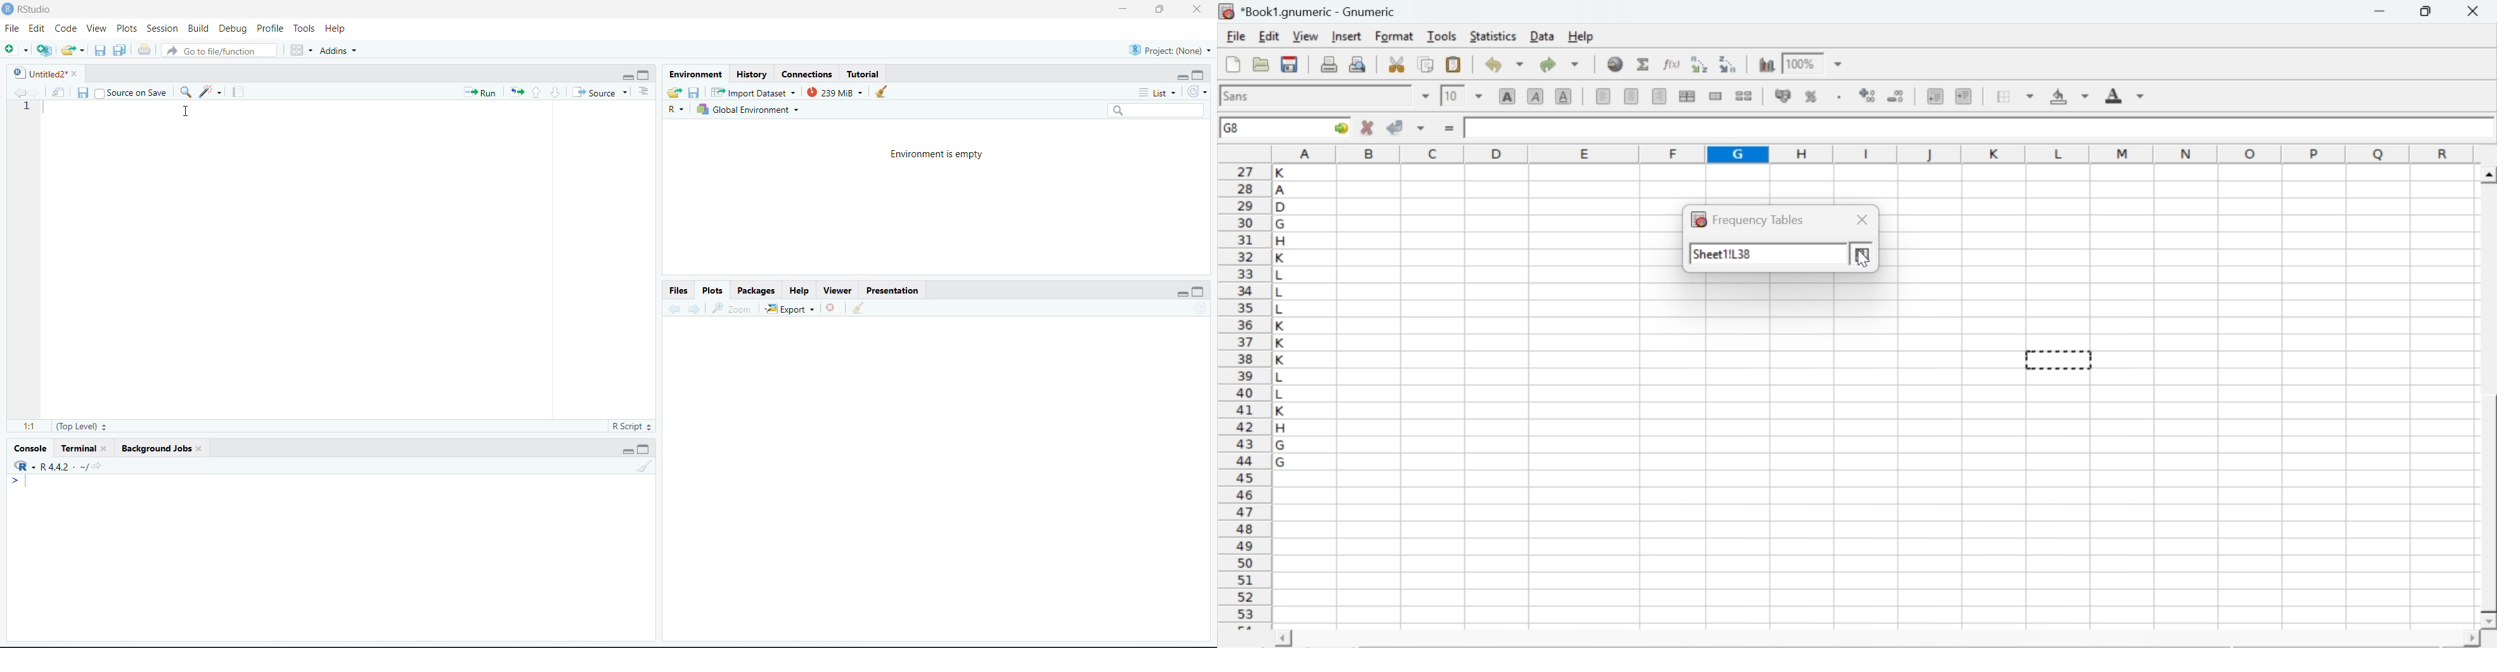 This screenshot has width=2520, height=672. I want to click on Zoom, so click(736, 309).